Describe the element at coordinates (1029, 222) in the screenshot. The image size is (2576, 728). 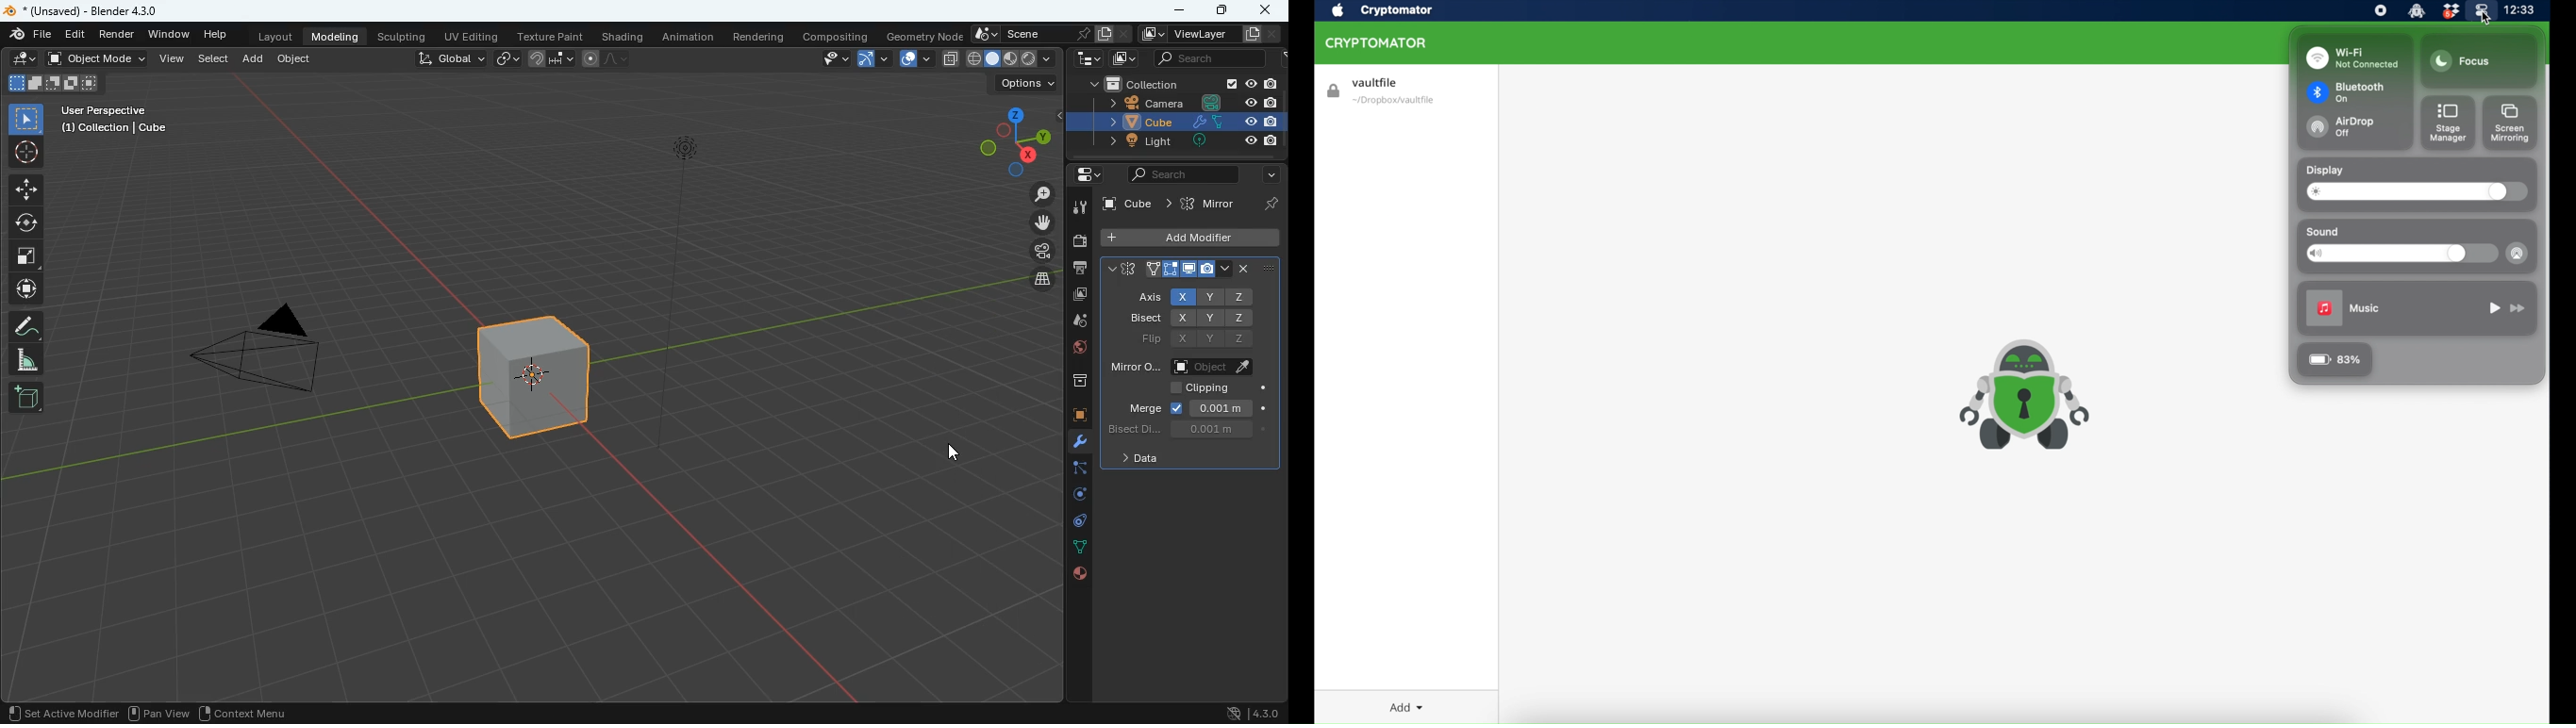
I see `move` at that location.